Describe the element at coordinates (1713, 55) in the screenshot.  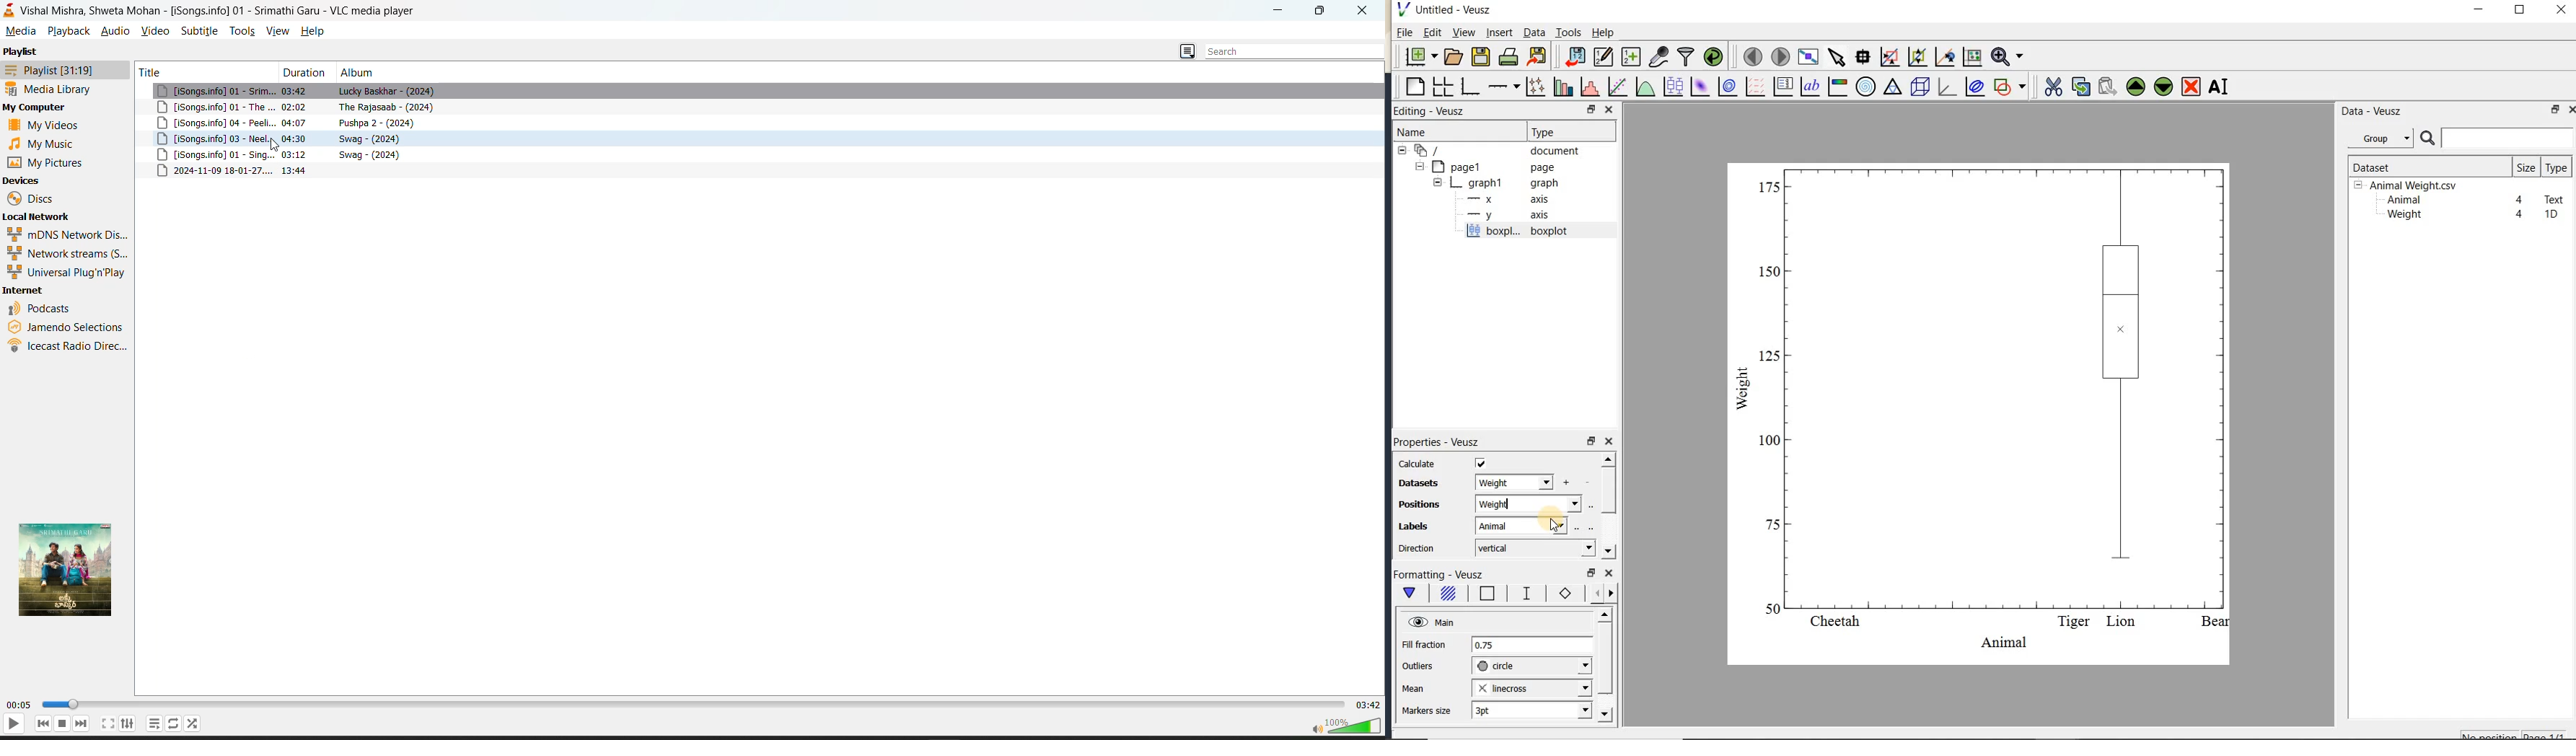
I see `reload linked datasets` at that location.